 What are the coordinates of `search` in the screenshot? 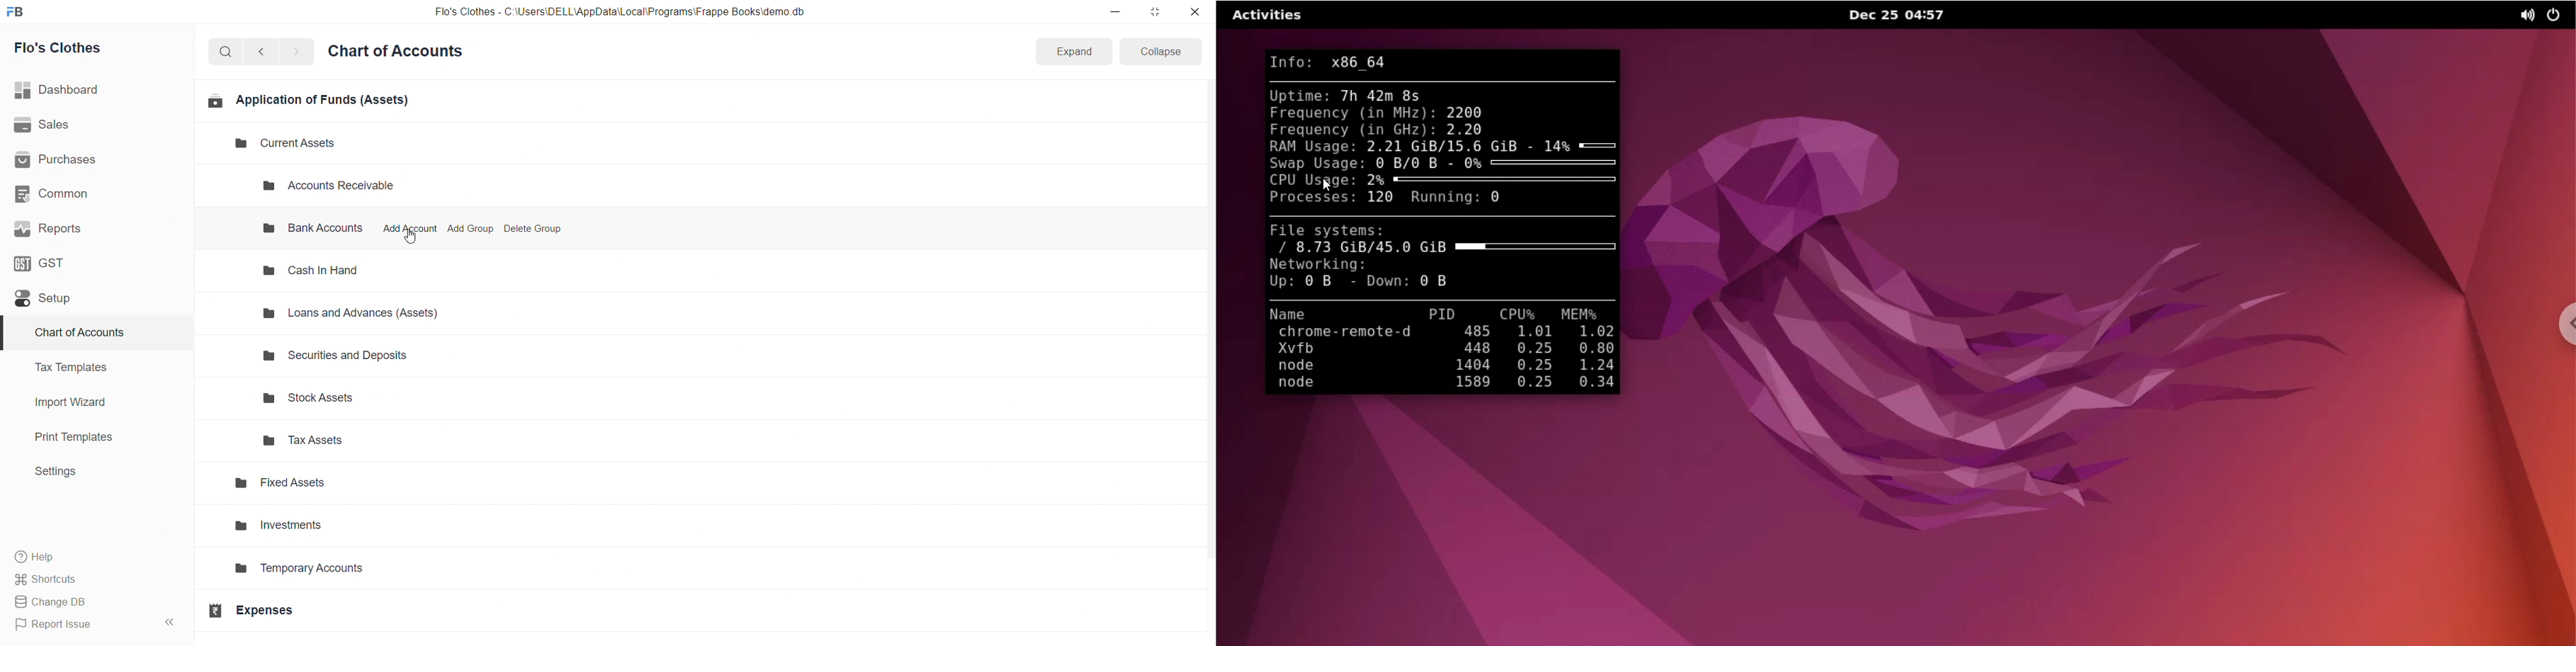 It's located at (228, 51).